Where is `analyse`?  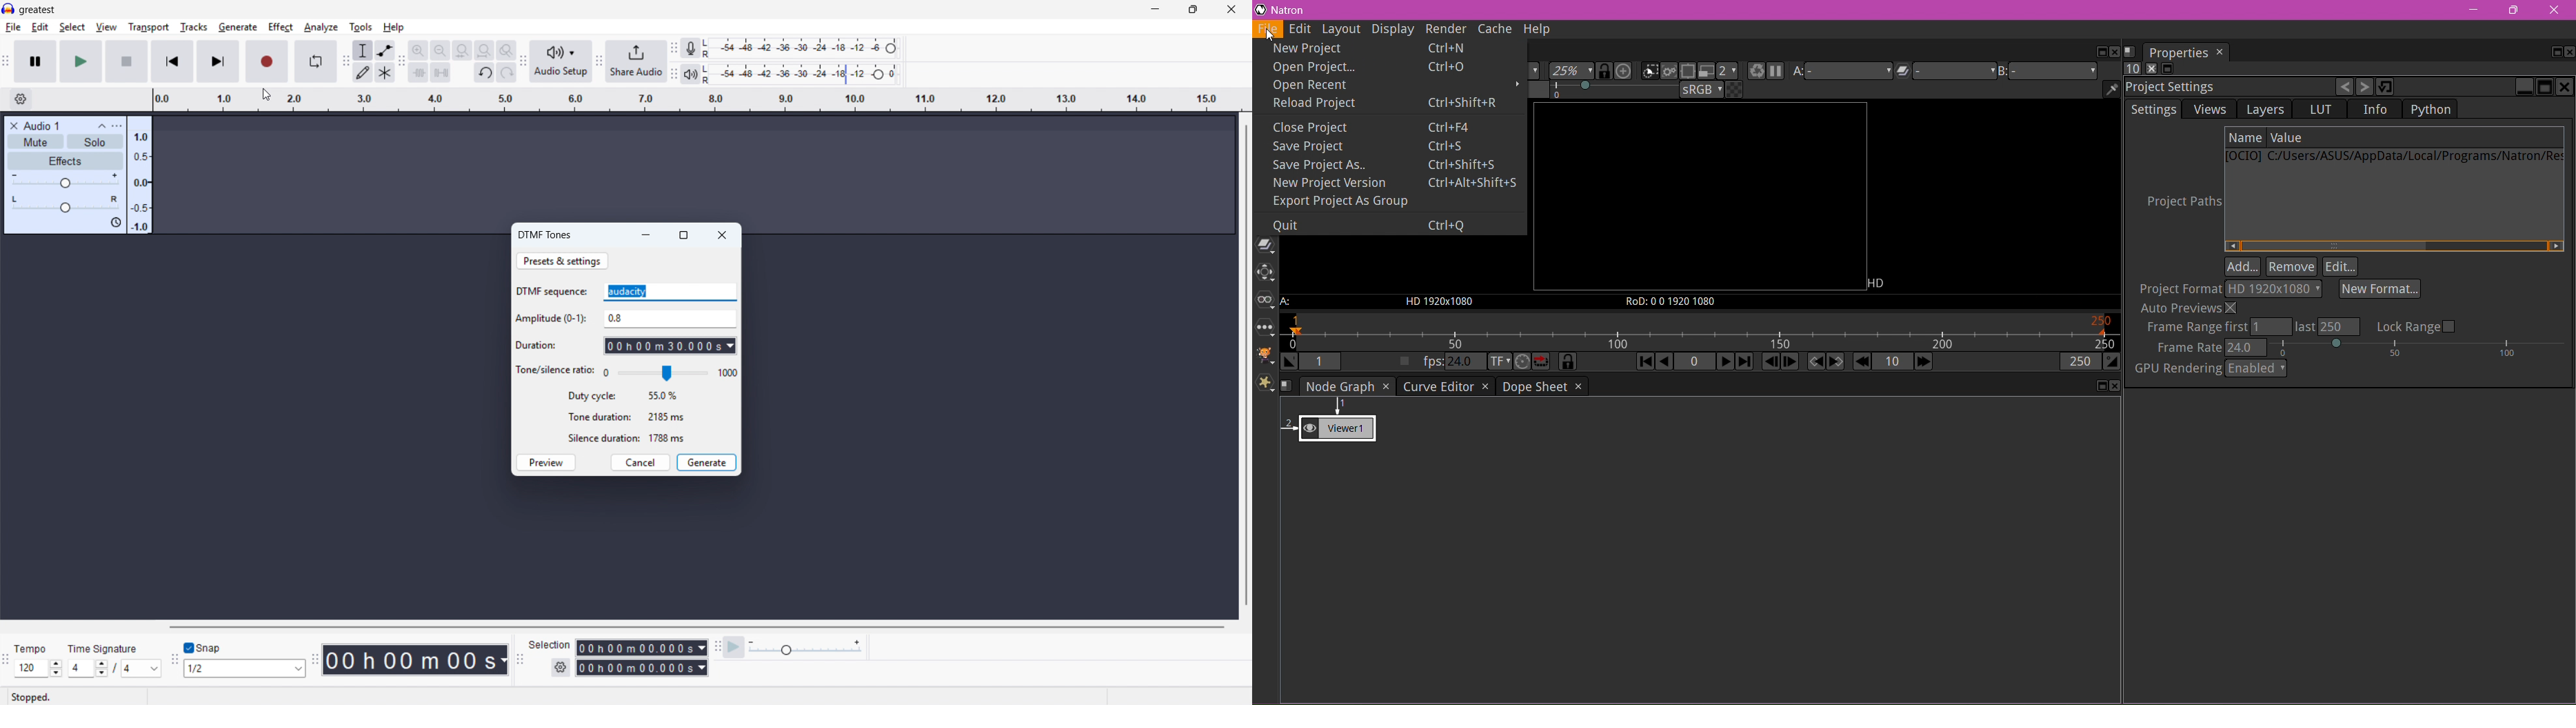
analyse is located at coordinates (322, 27).